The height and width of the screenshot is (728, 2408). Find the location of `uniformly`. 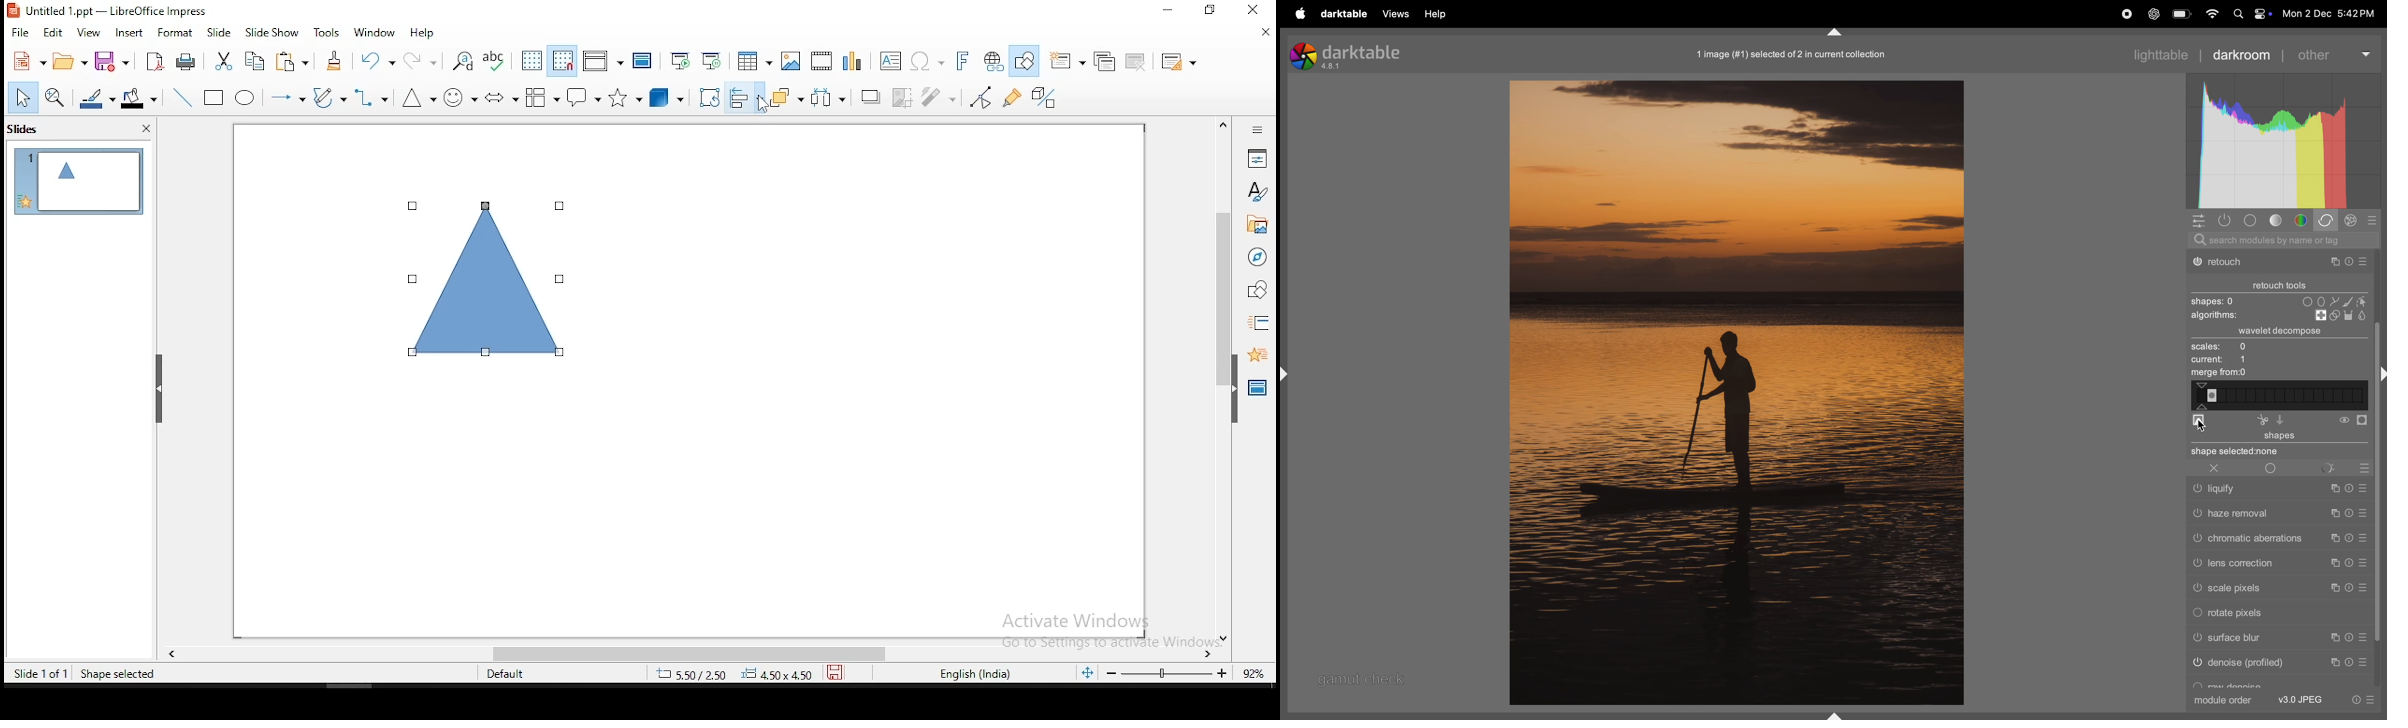

uniformly is located at coordinates (2271, 468).